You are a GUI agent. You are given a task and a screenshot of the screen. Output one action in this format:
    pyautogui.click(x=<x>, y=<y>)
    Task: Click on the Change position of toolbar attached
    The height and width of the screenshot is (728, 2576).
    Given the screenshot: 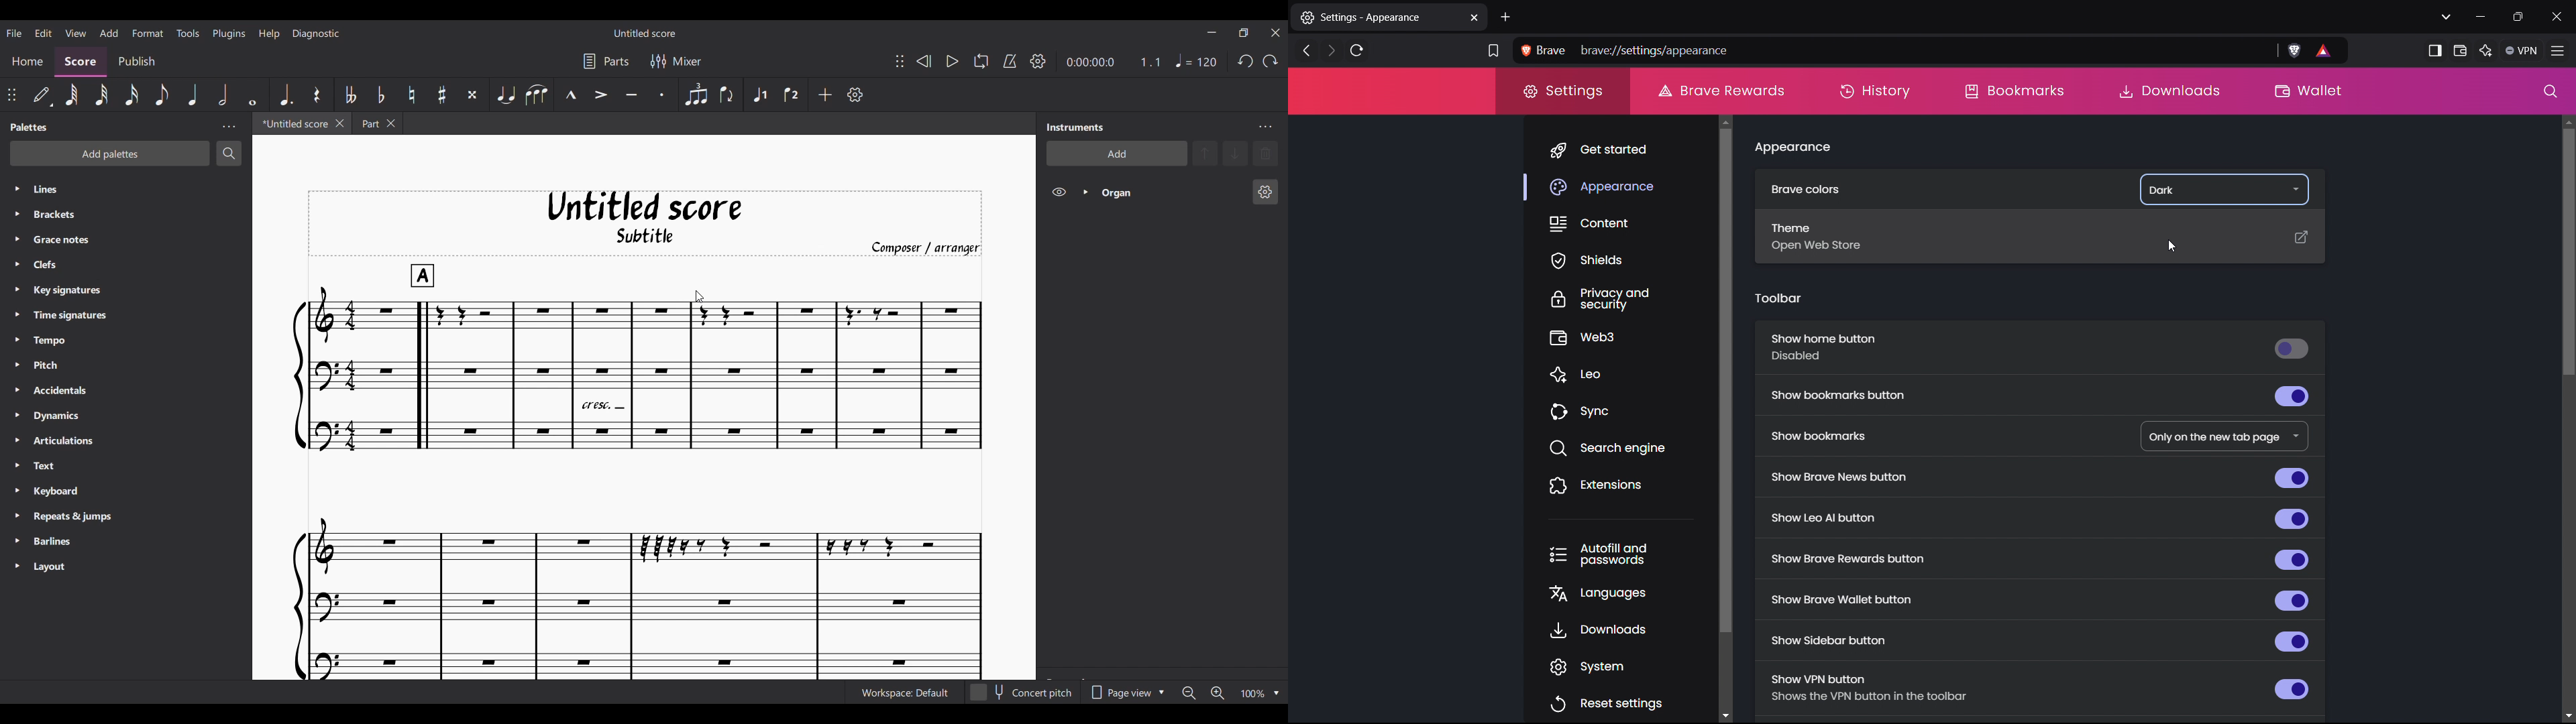 What is the action you would take?
    pyautogui.click(x=900, y=61)
    